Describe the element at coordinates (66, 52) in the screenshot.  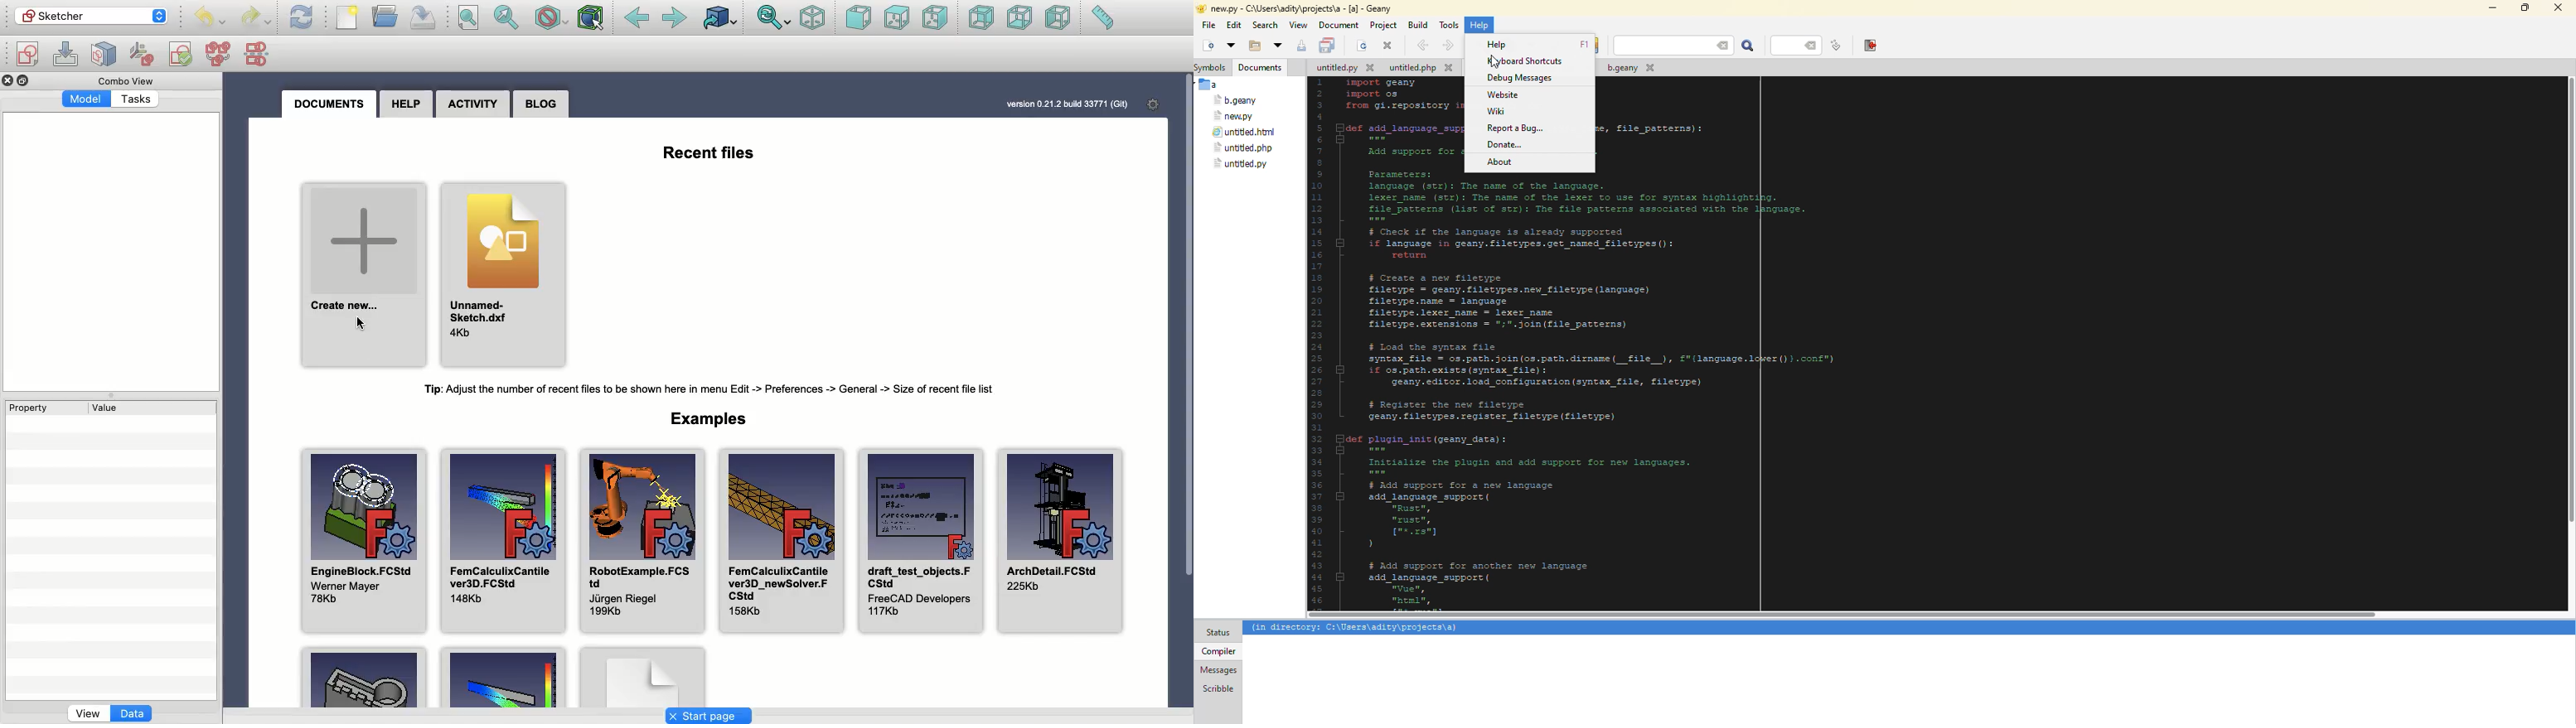
I see `Edit sketch` at that location.